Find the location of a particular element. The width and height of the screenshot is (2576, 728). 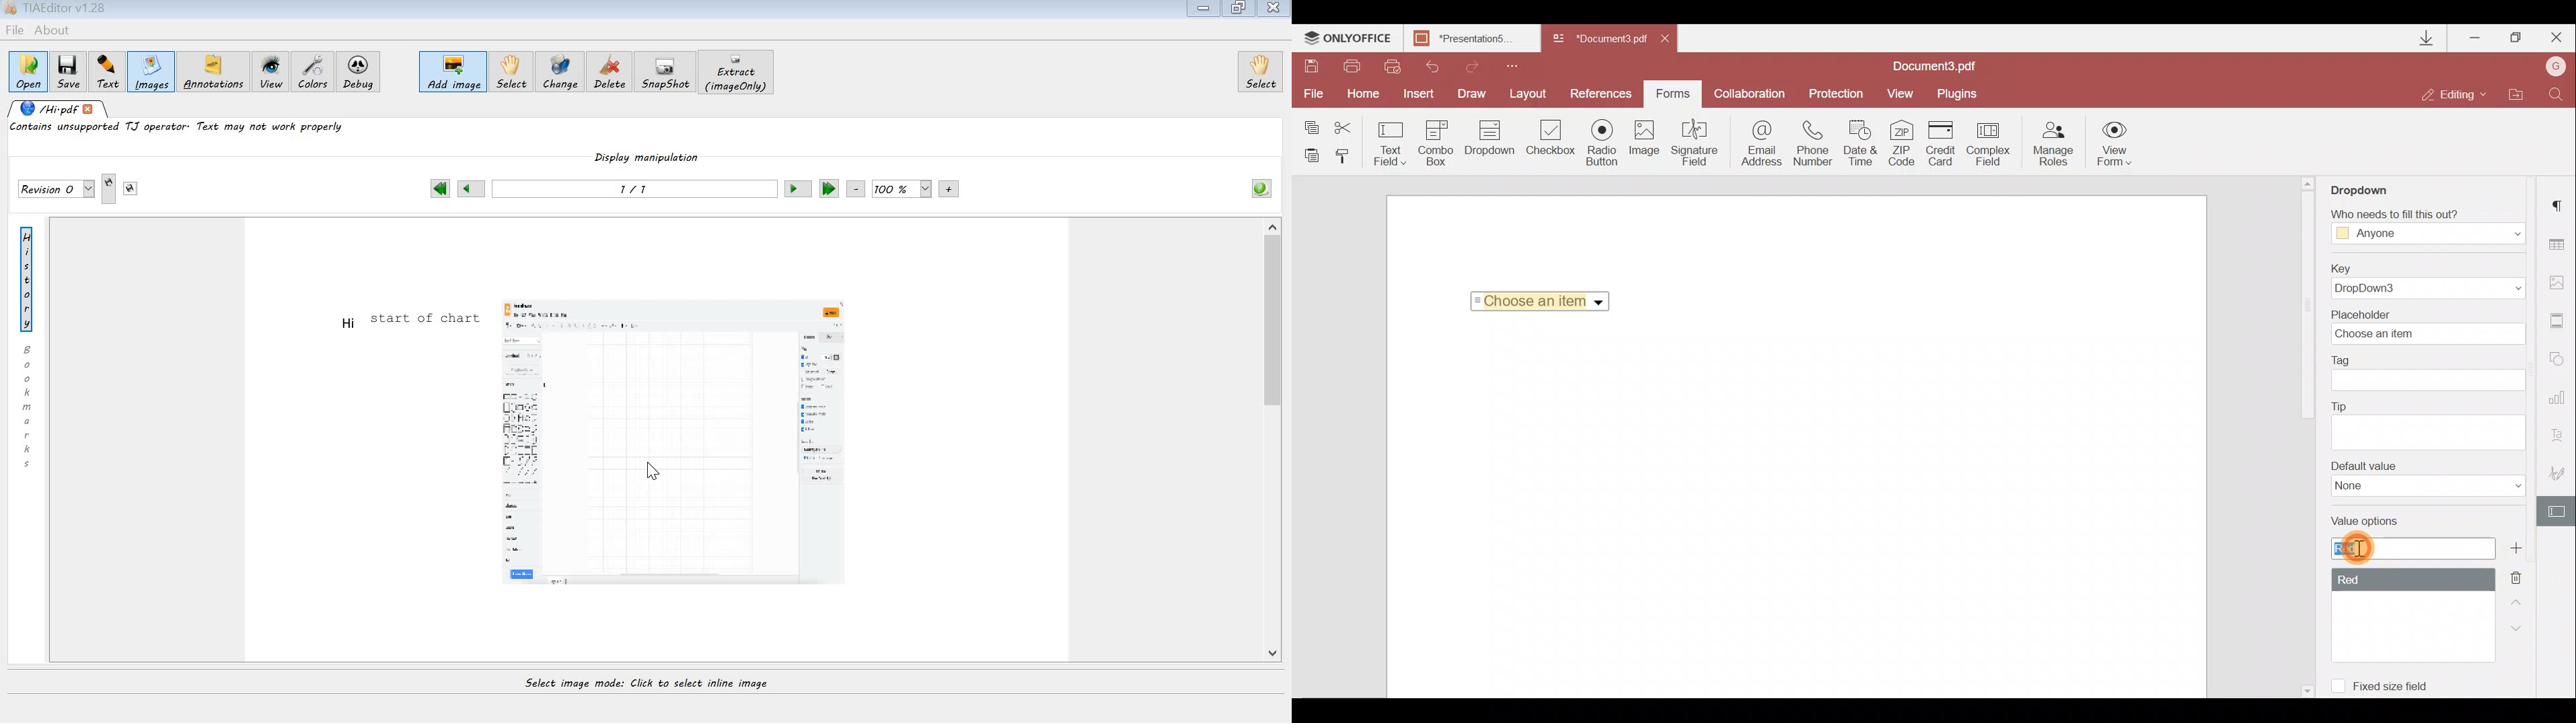

Add is located at coordinates (2515, 548).